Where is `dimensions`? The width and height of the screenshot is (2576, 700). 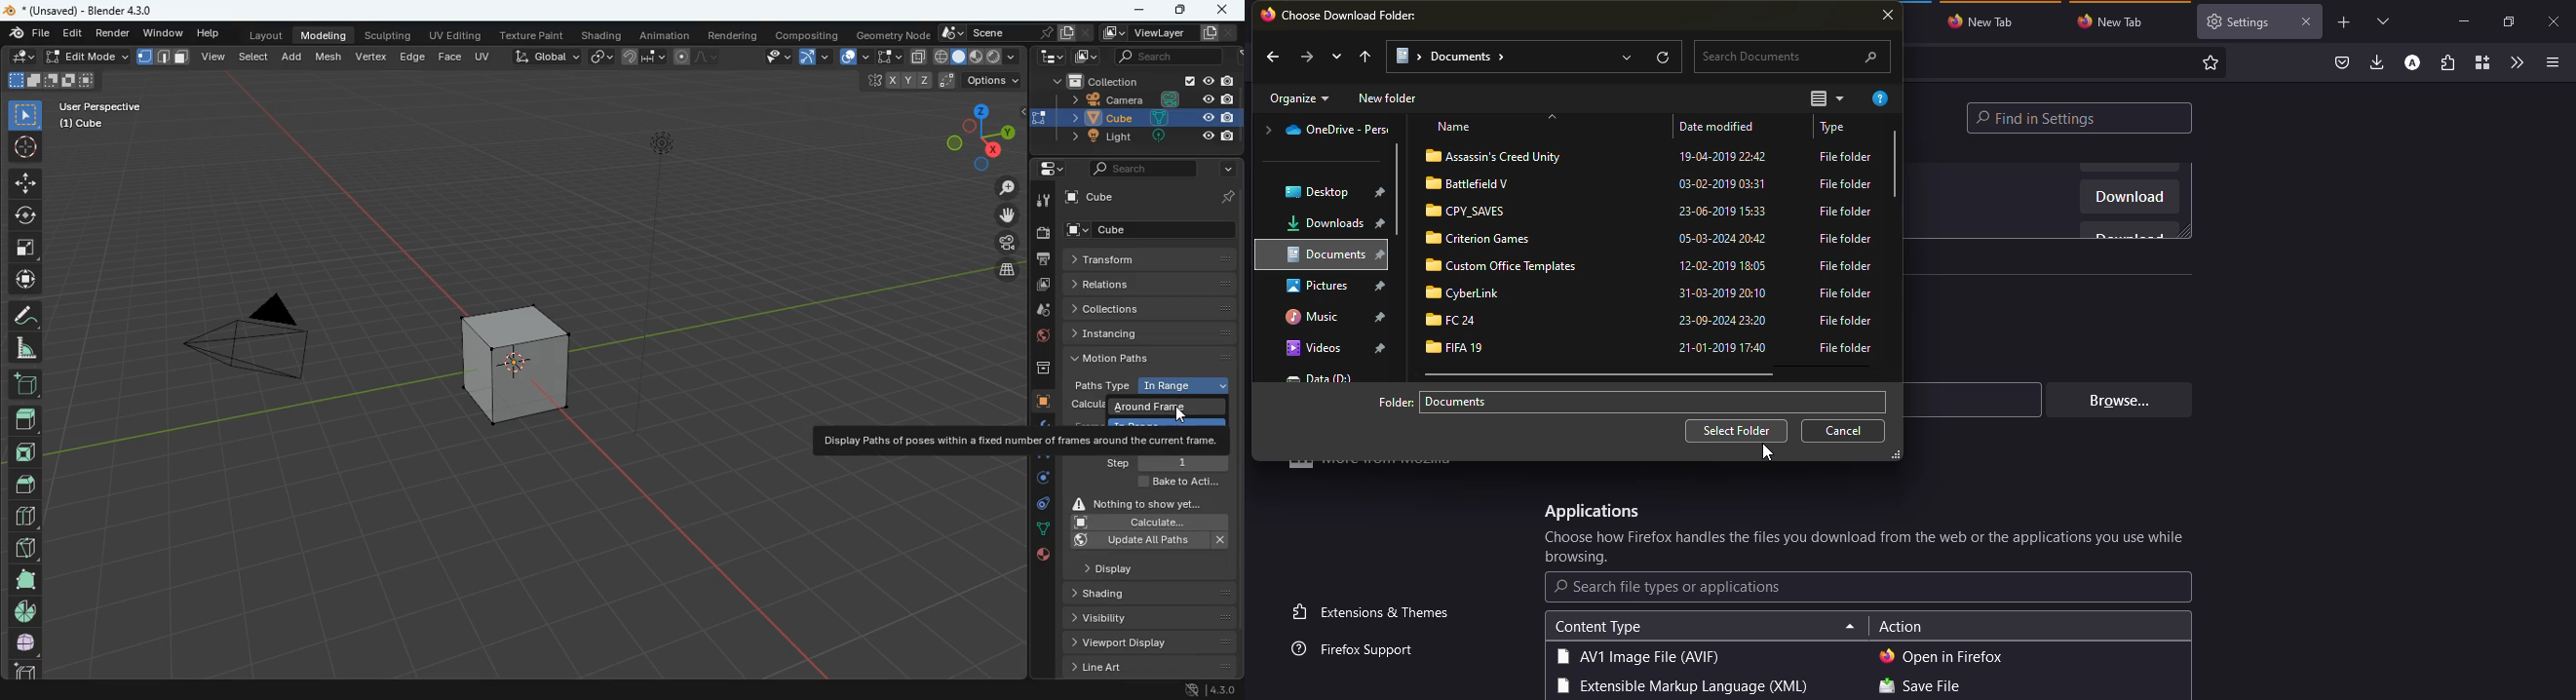 dimensions is located at coordinates (933, 81).